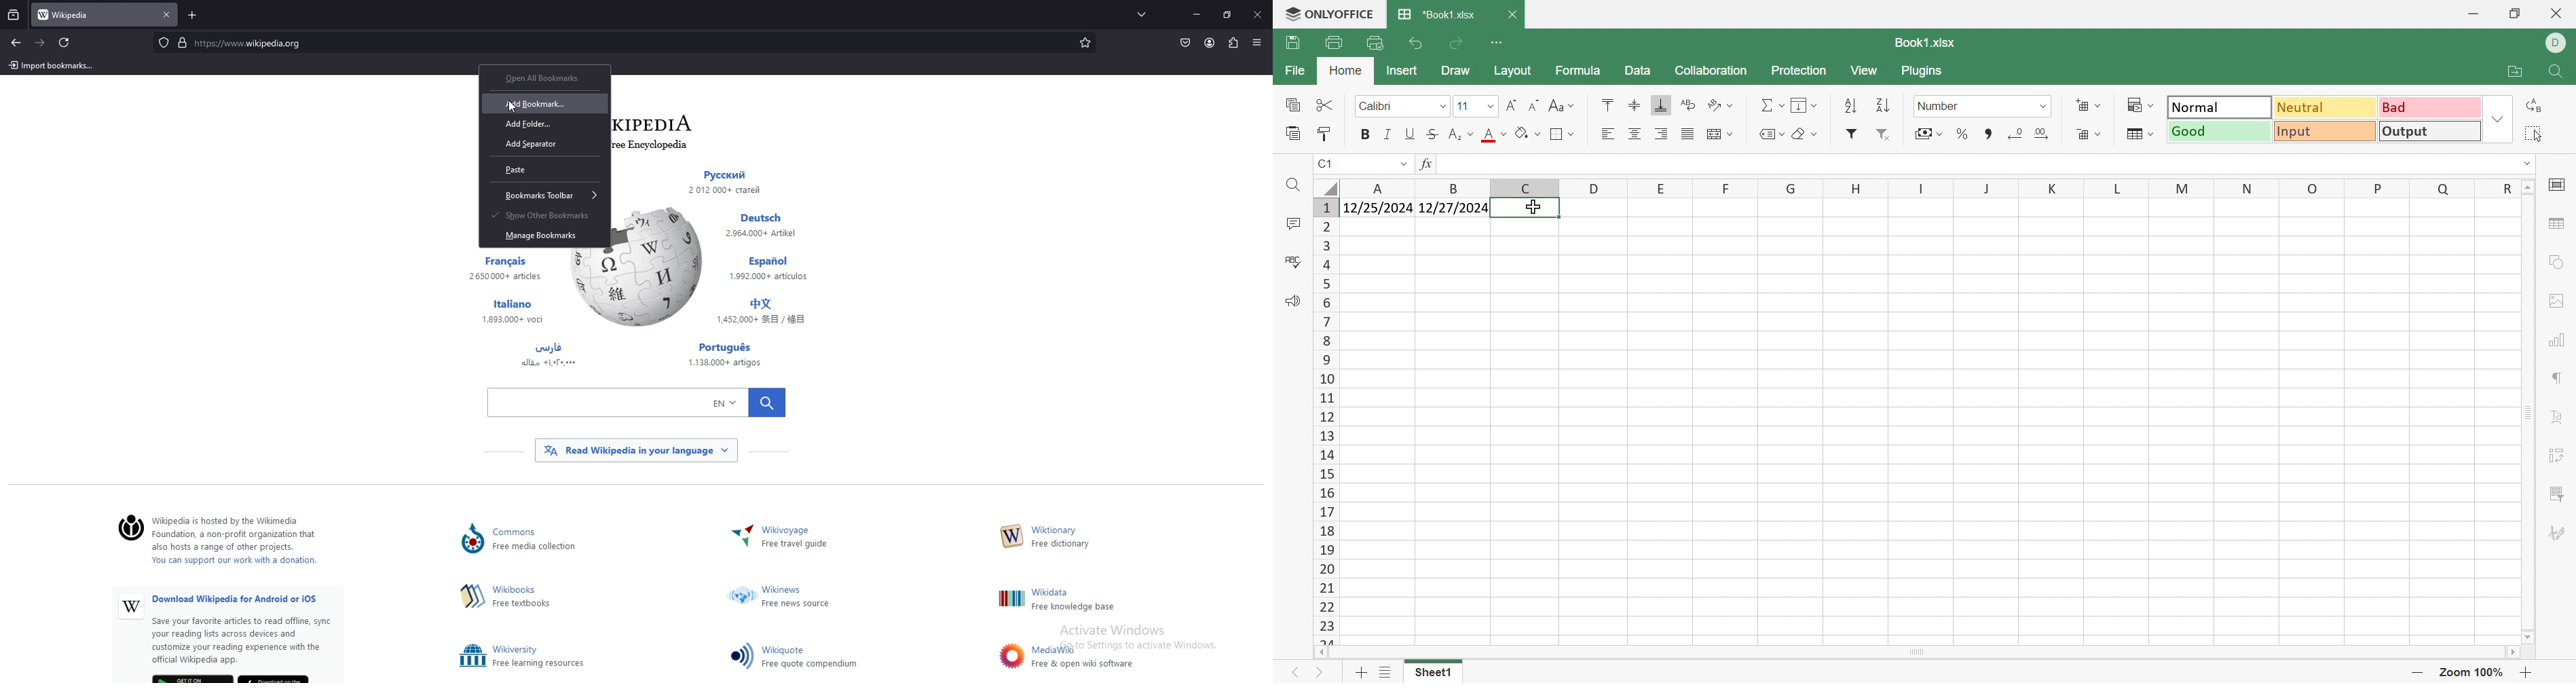 The width and height of the screenshot is (2576, 700). Describe the element at coordinates (1388, 134) in the screenshot. I see `Italic` at that location.